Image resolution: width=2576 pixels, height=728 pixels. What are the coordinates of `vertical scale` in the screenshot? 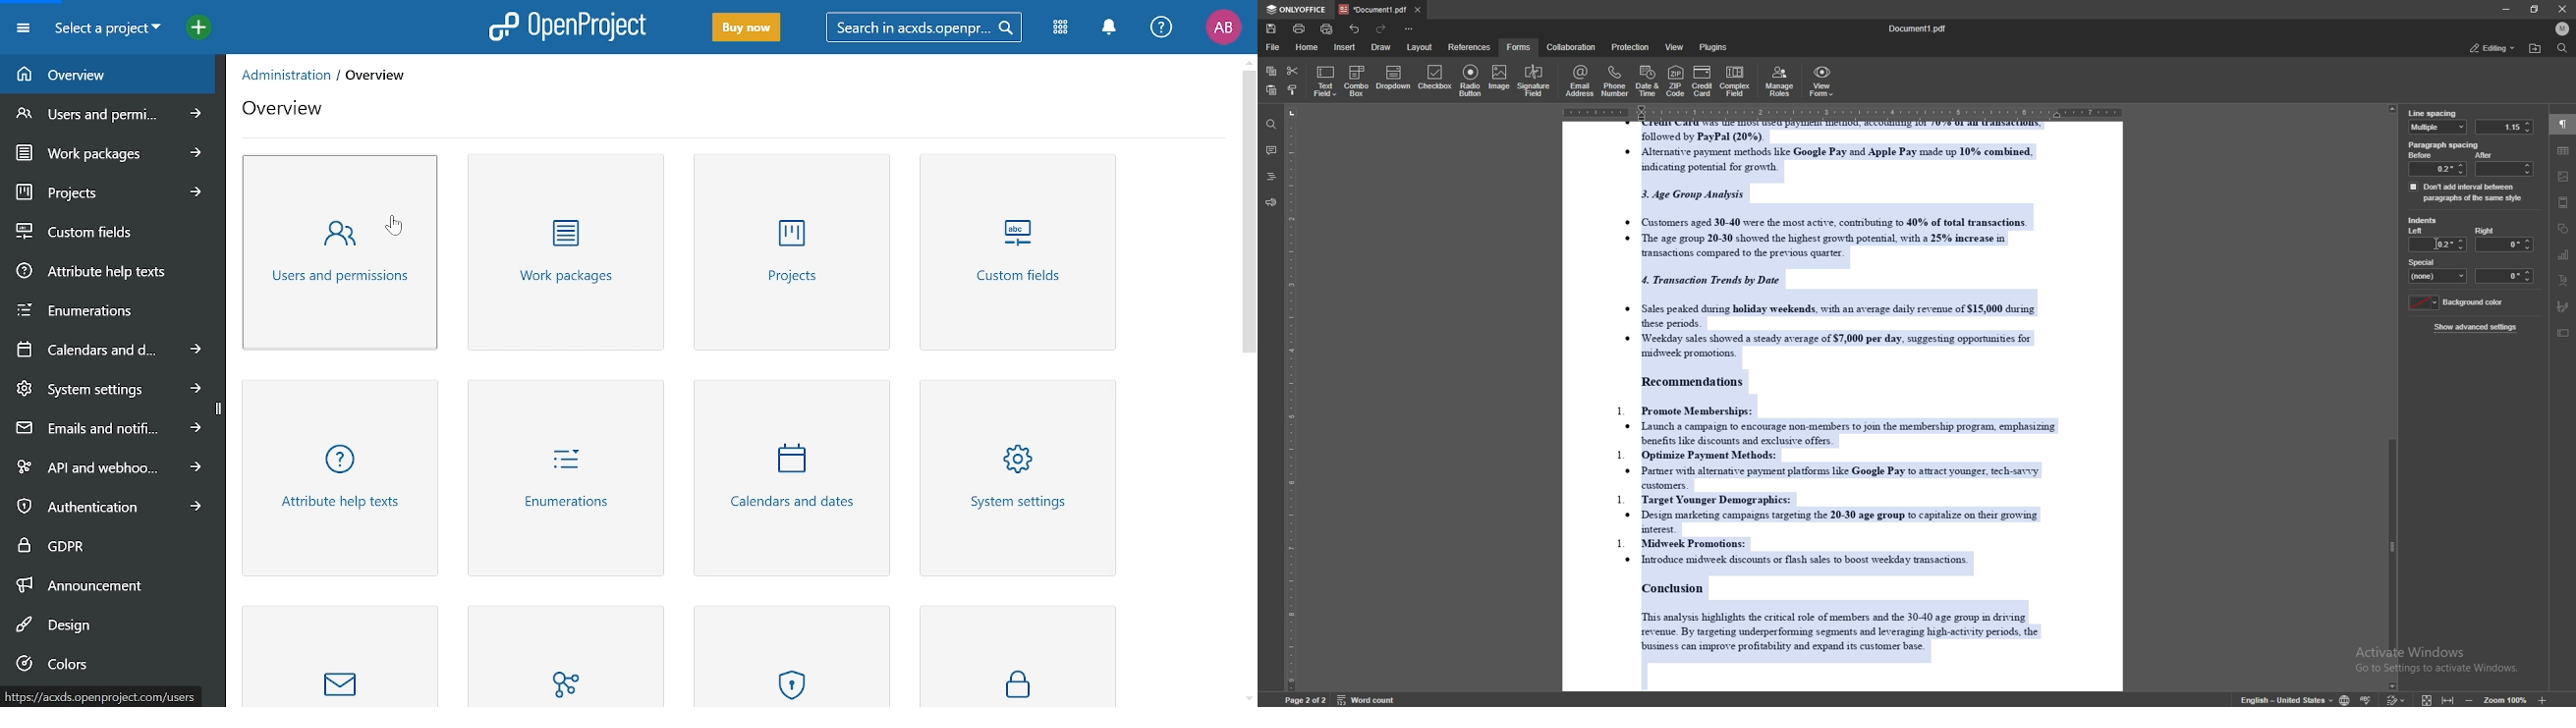 It's located at (1291, 397).